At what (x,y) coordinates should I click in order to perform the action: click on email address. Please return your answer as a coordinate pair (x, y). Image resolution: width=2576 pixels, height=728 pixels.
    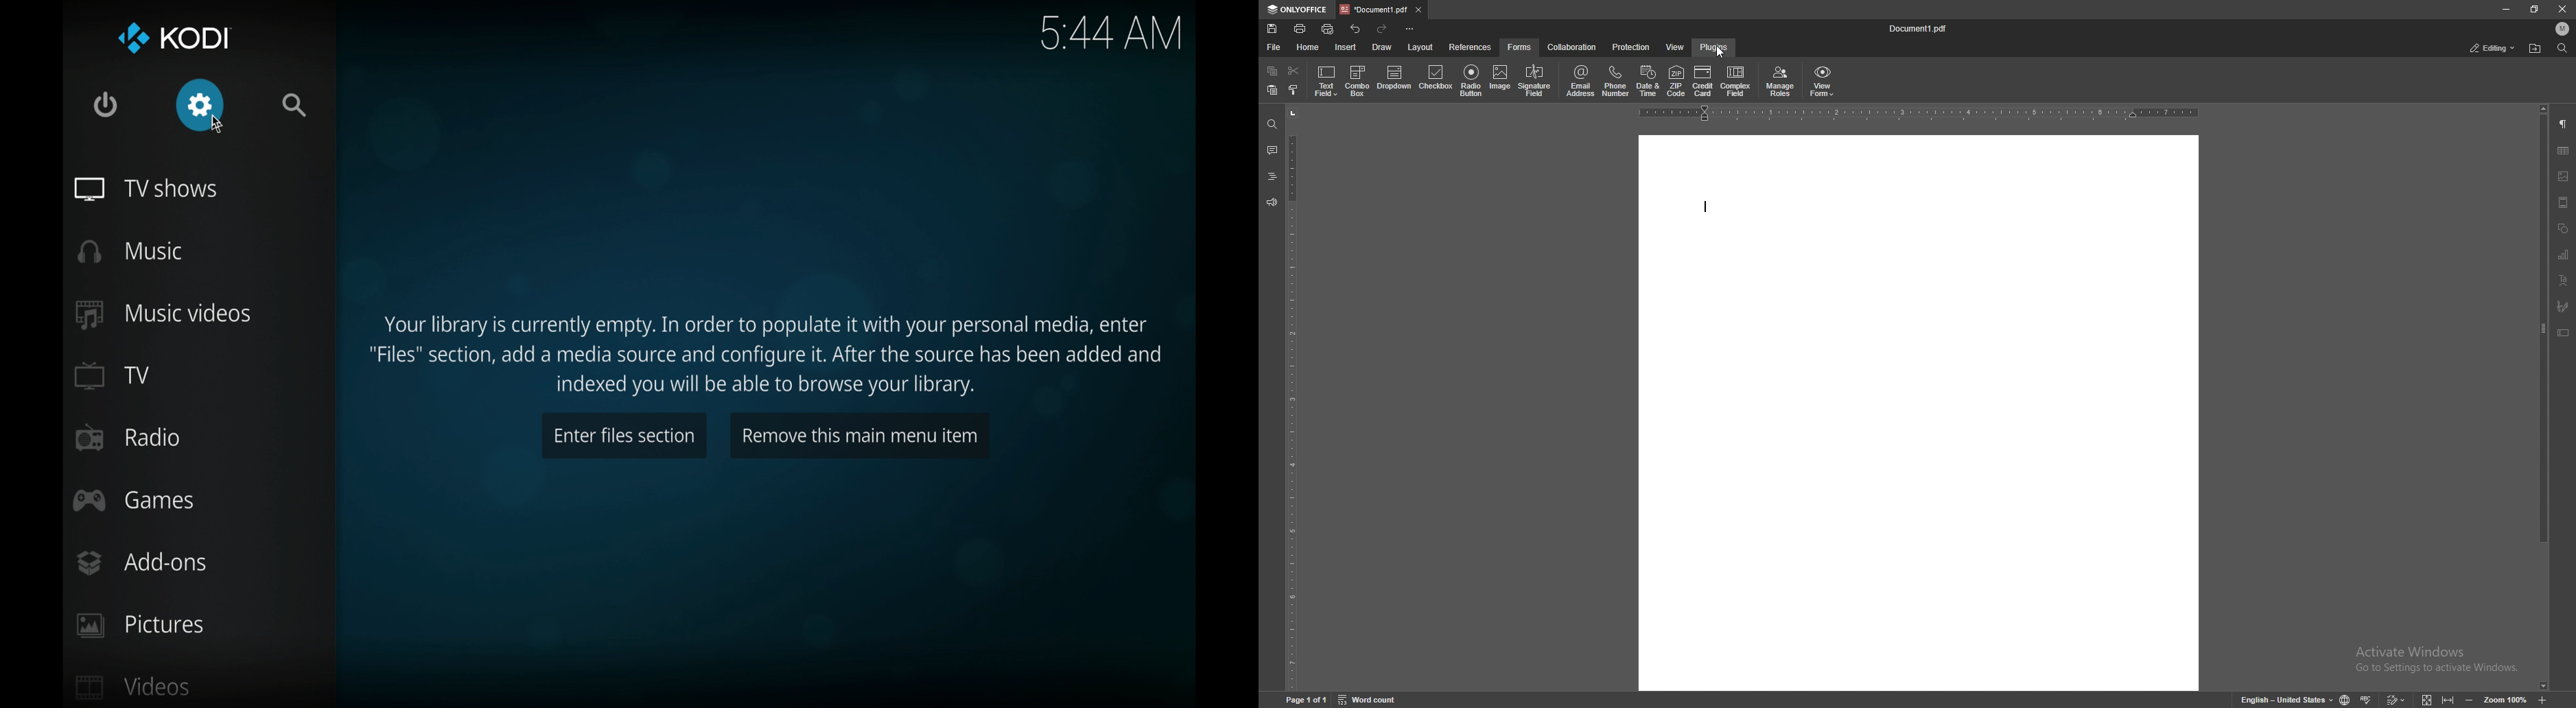
    Looking at the image, I should click on (1582, 80).